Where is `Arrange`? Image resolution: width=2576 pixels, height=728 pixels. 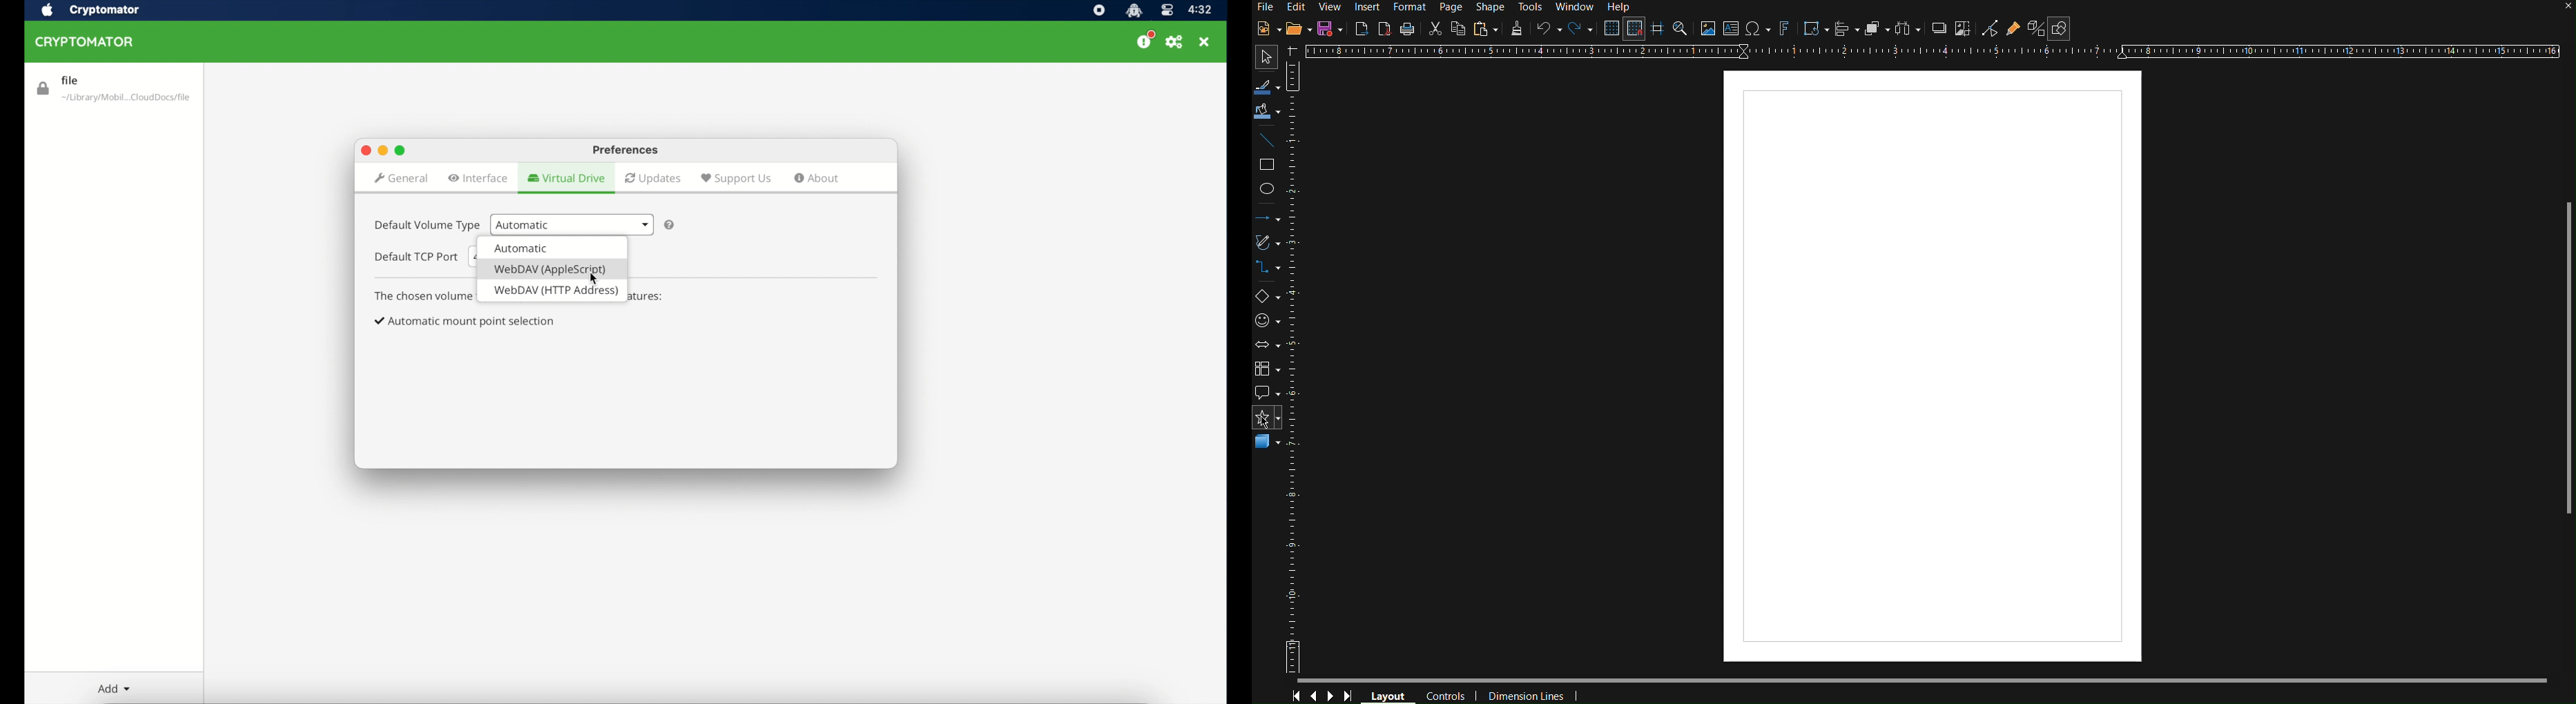
Arrange is located at coordinates (1875, 31).